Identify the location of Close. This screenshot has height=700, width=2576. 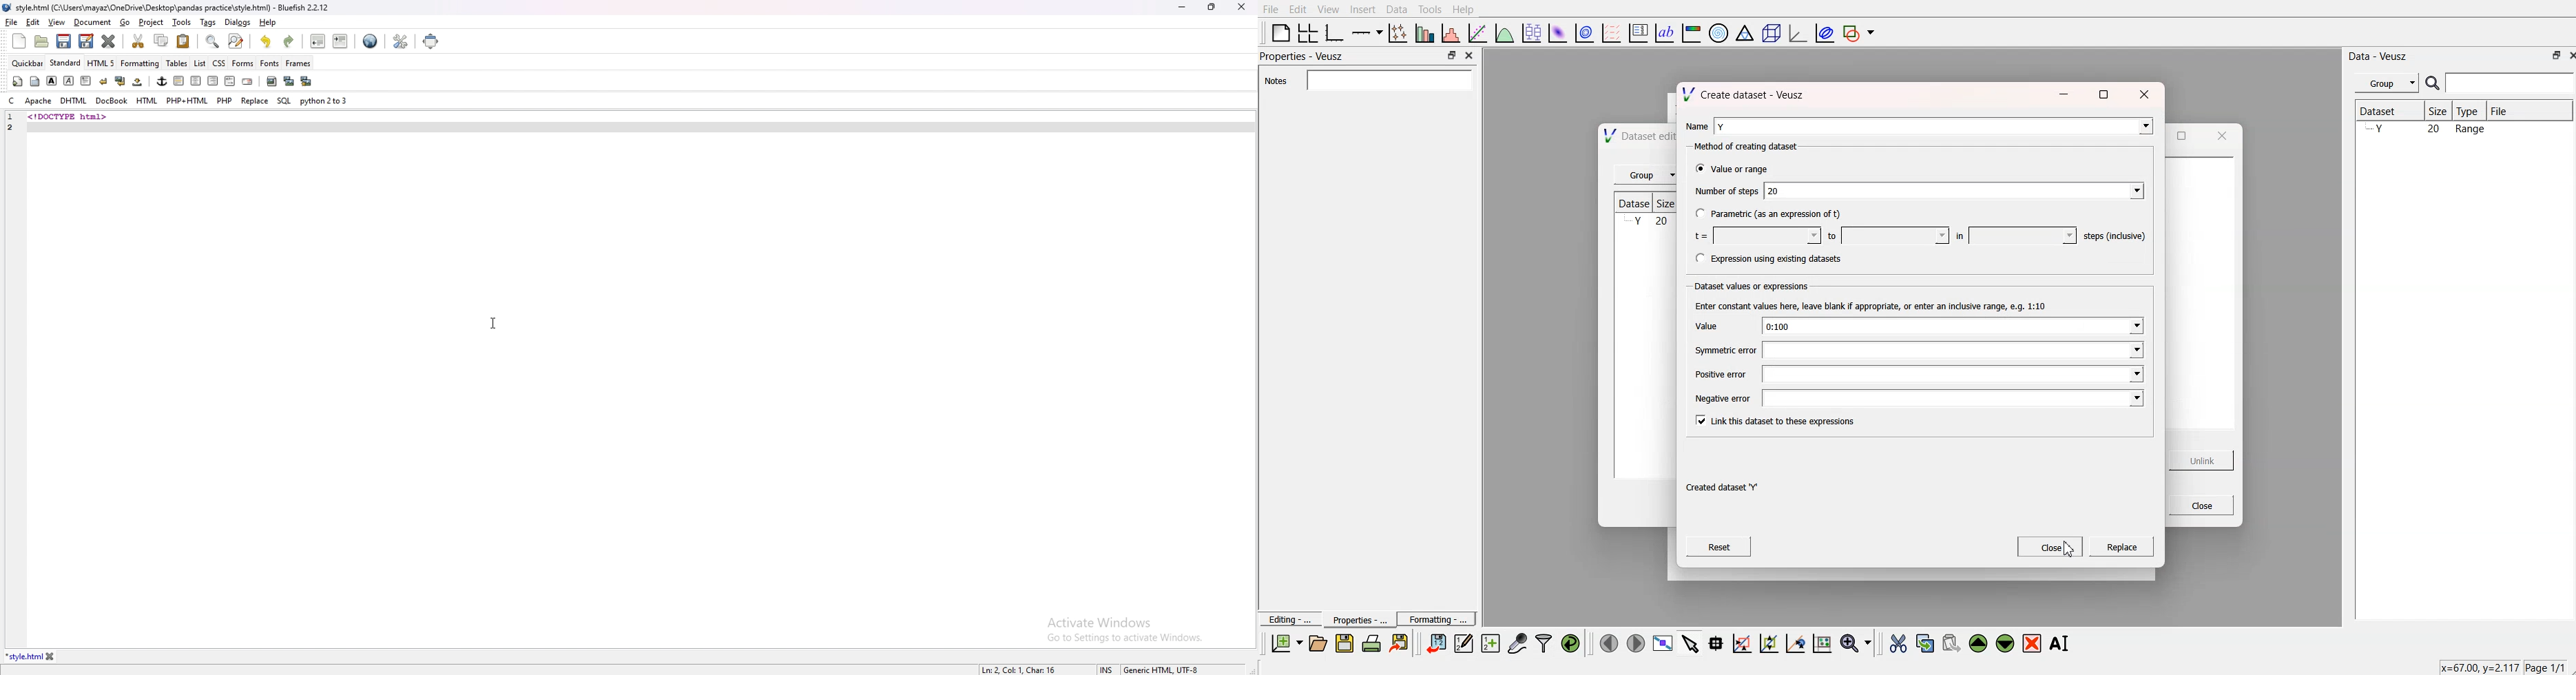
(2050, 548).